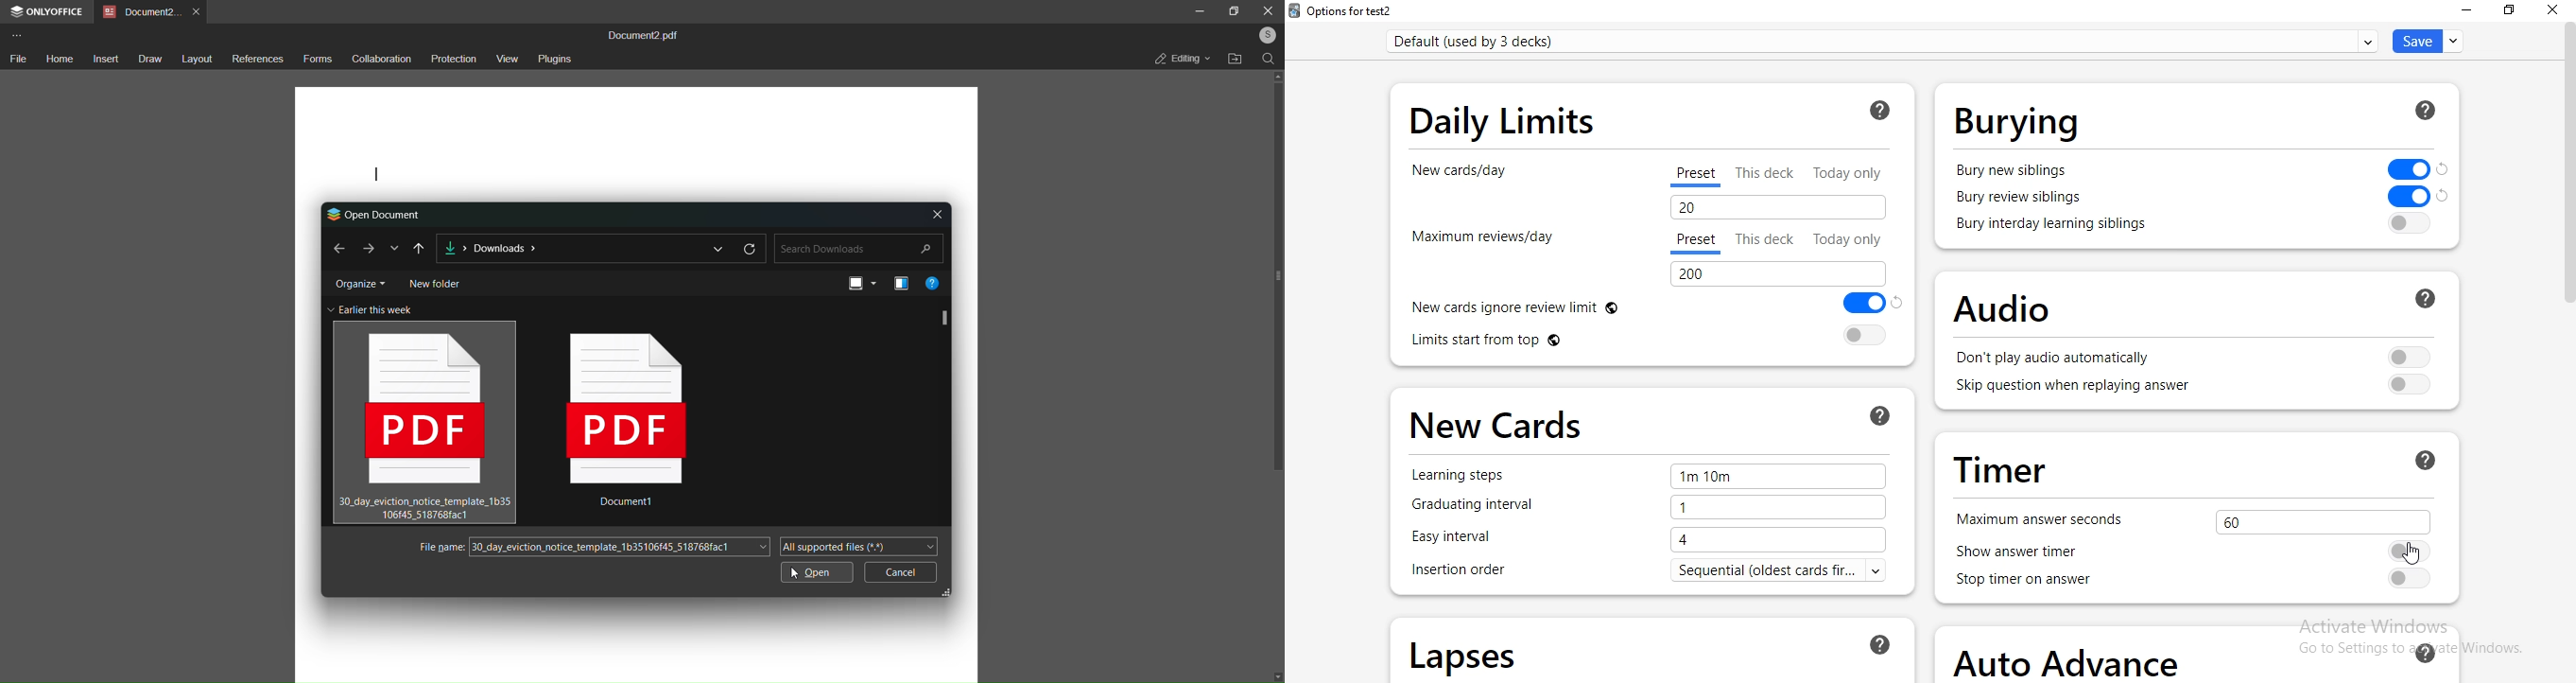  What do you see at coordinates (2202, 310) in the screenshot?
I see `audio` at bounding box center [2202, 310].